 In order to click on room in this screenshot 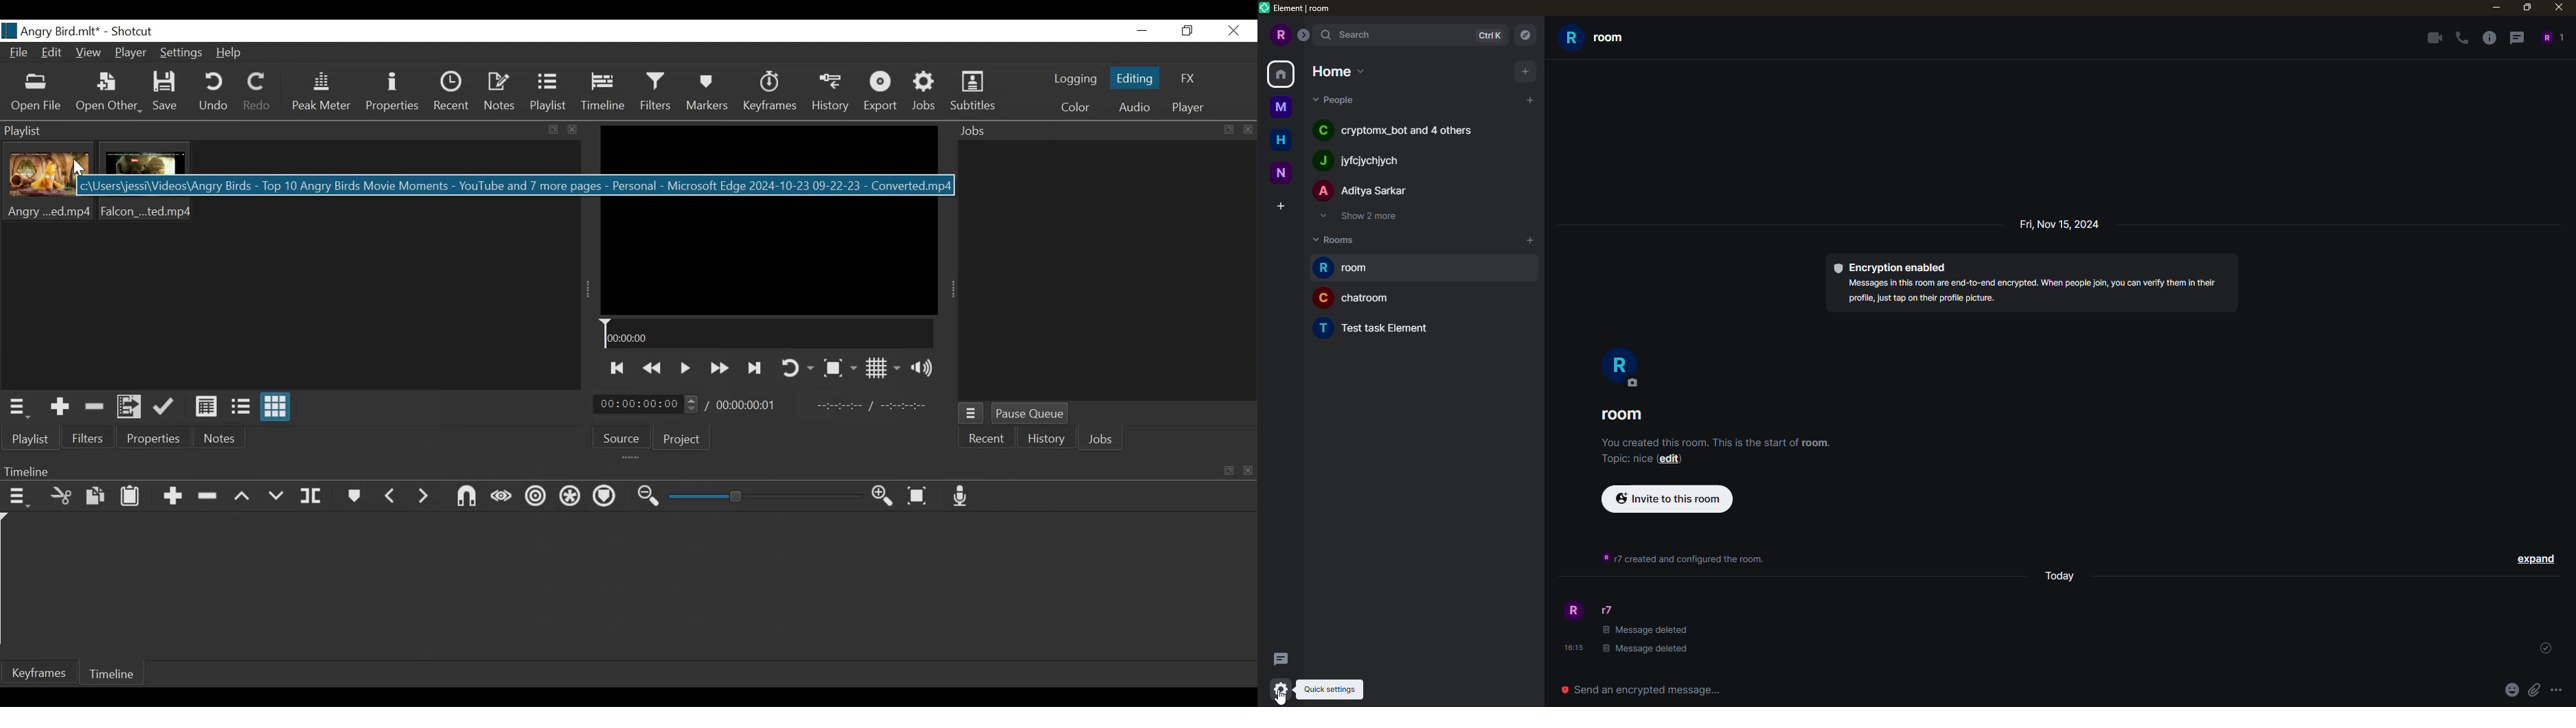, I will do `click(1355, 297)`.